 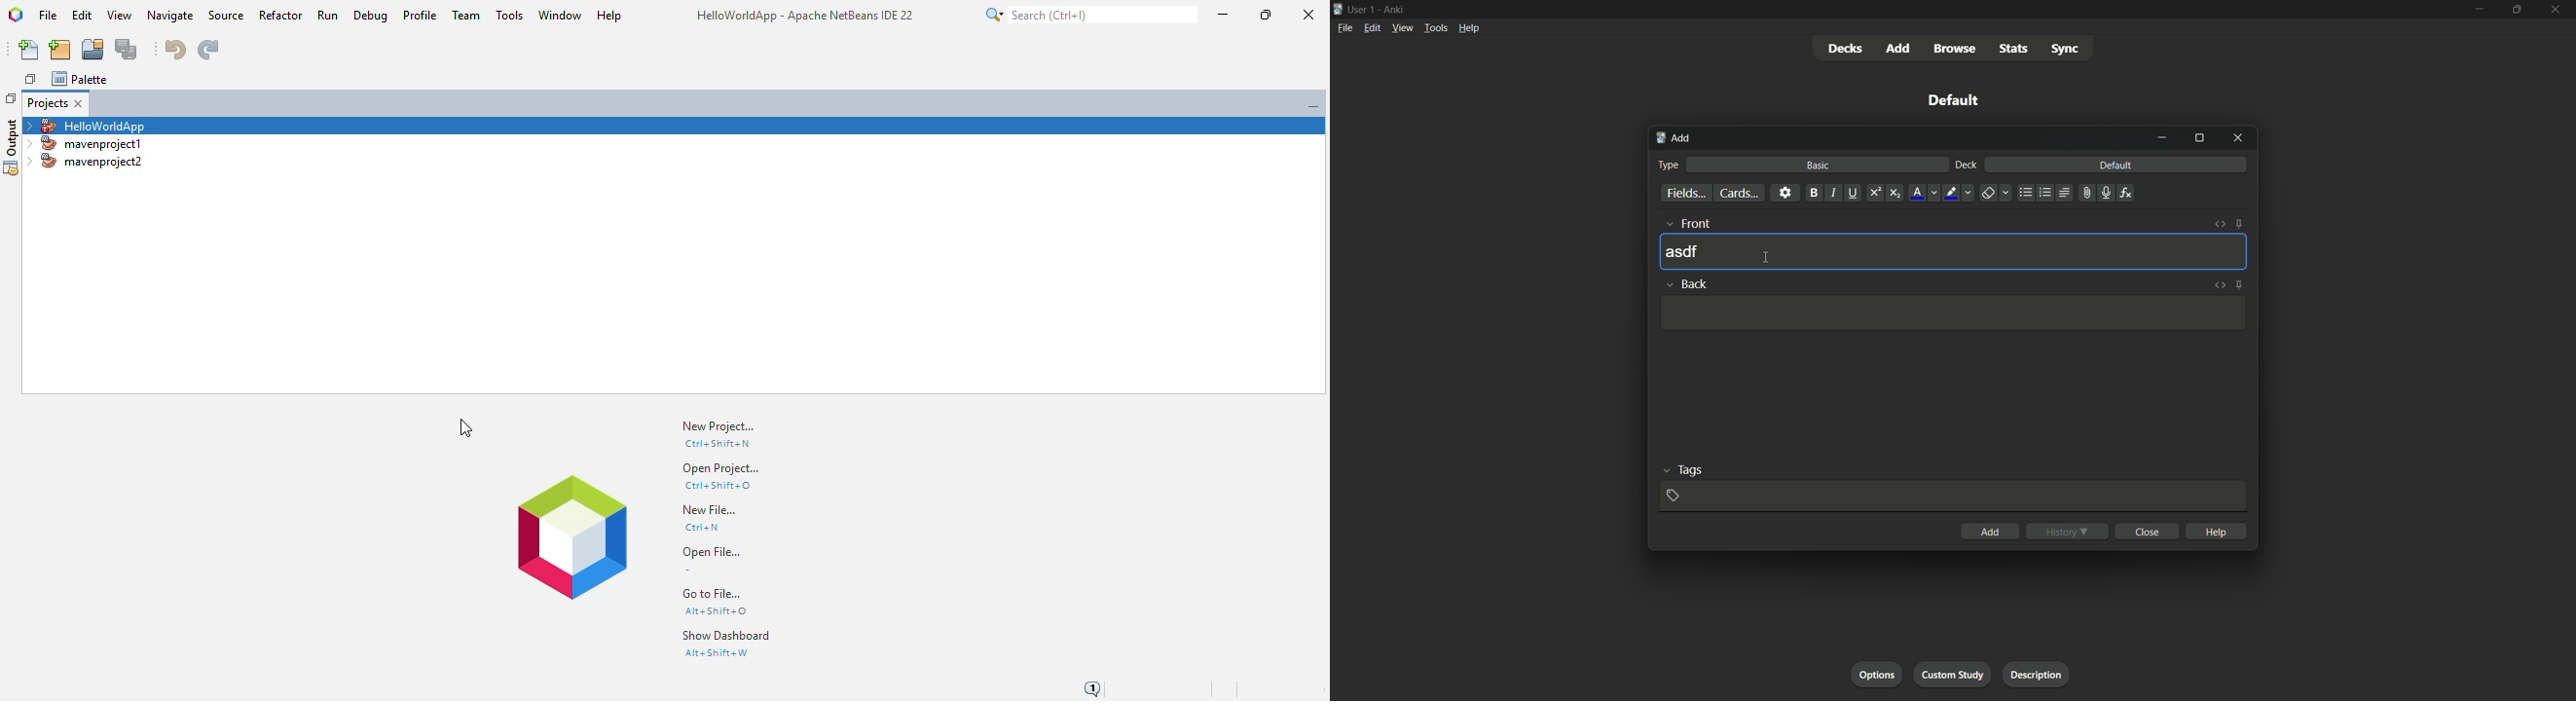 I want to click on equations, so click(x=2128, y=193).